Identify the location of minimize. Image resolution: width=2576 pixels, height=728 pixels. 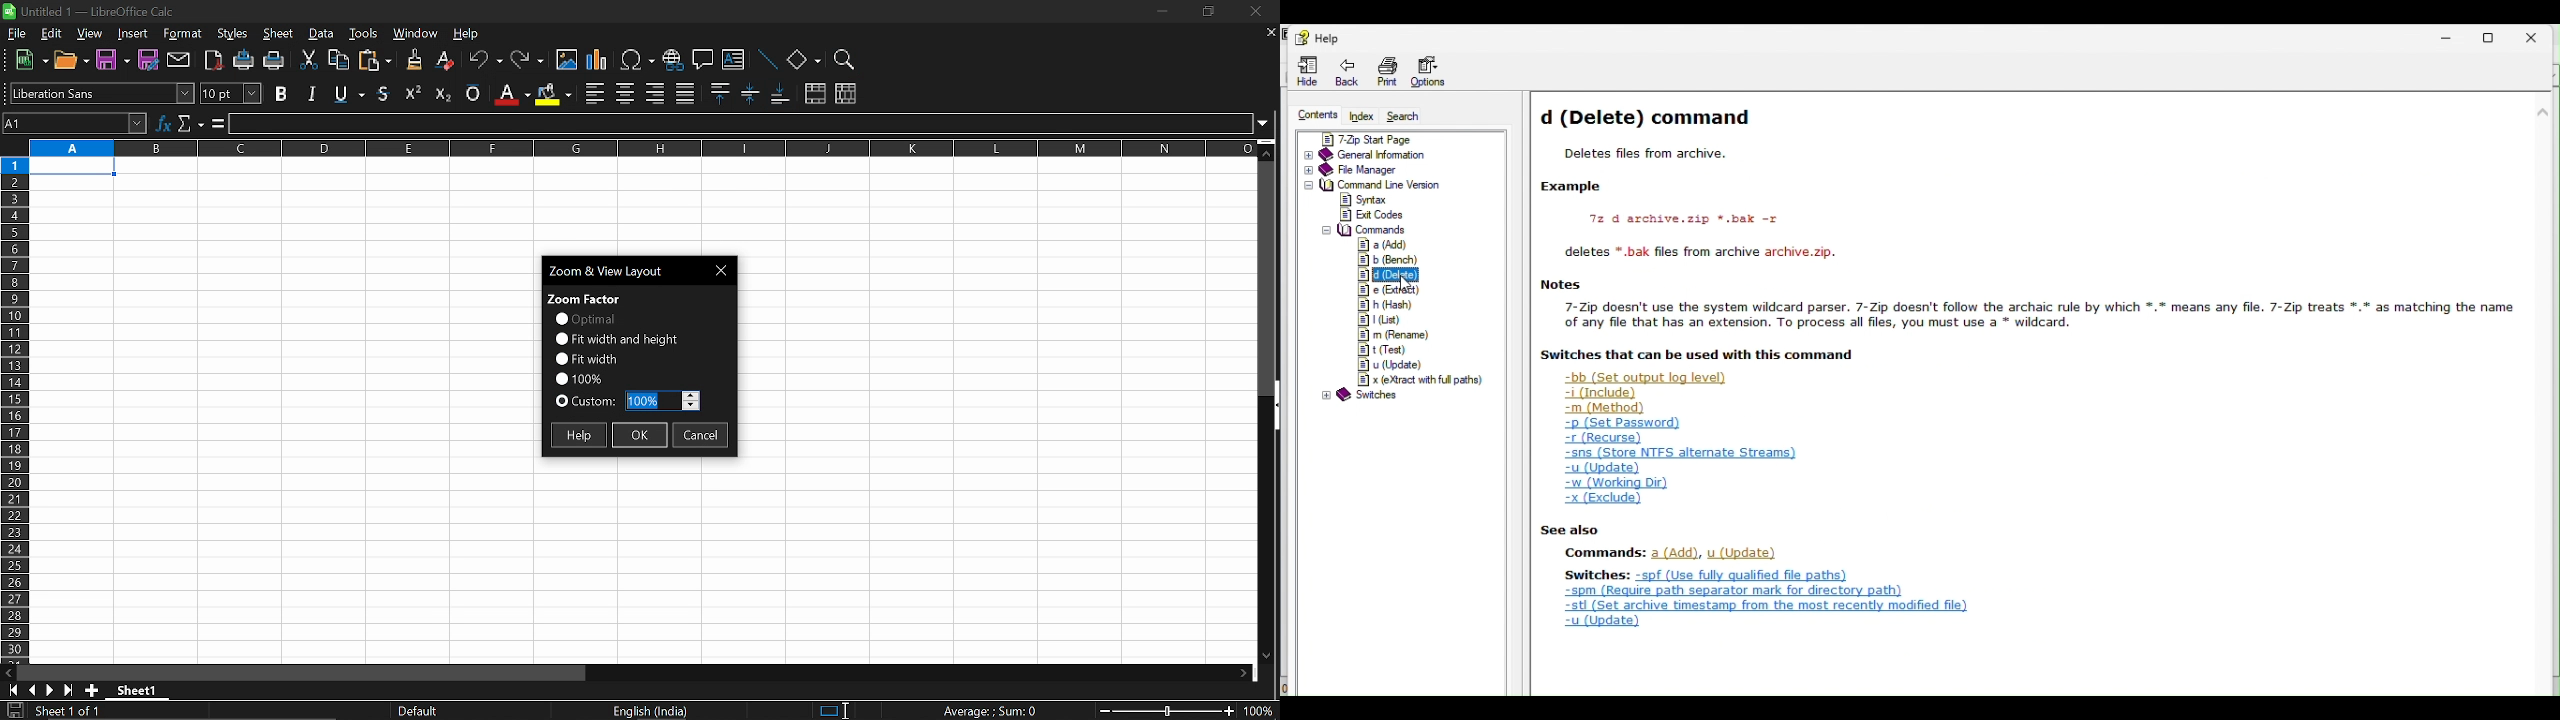
(1160, 11).